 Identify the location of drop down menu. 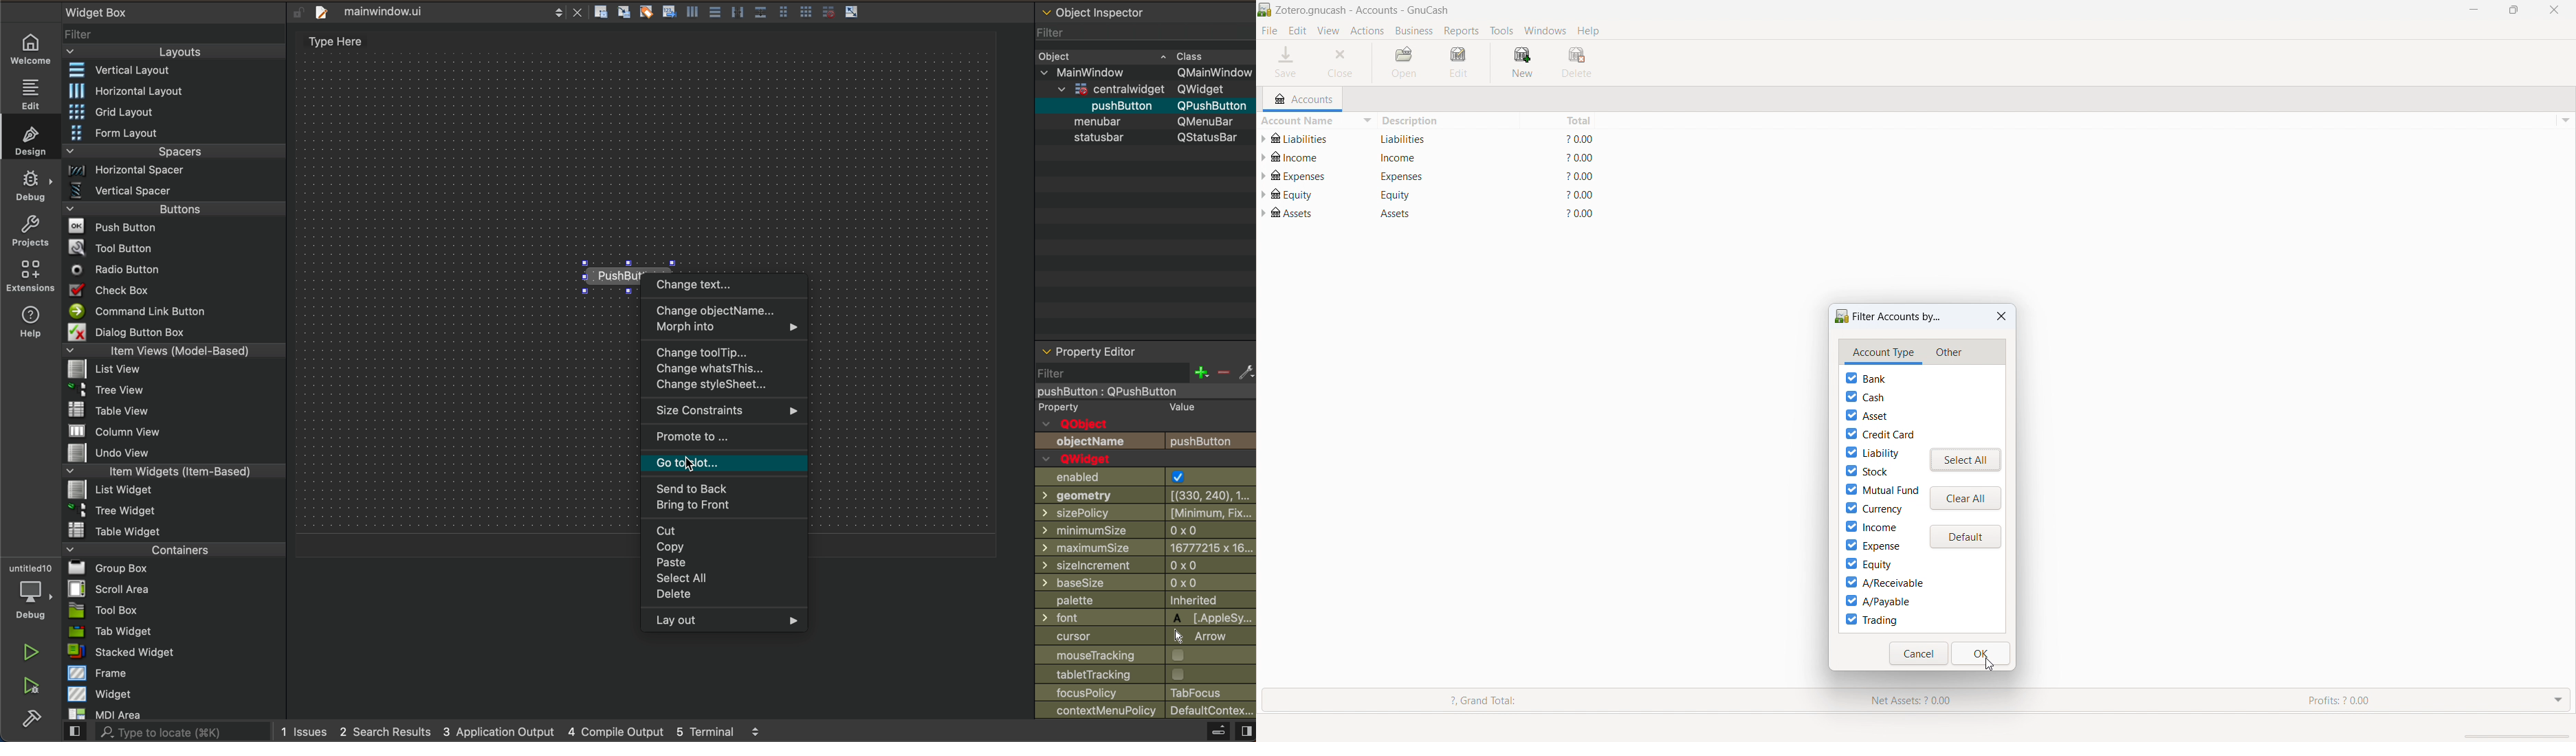
(2559, 698).